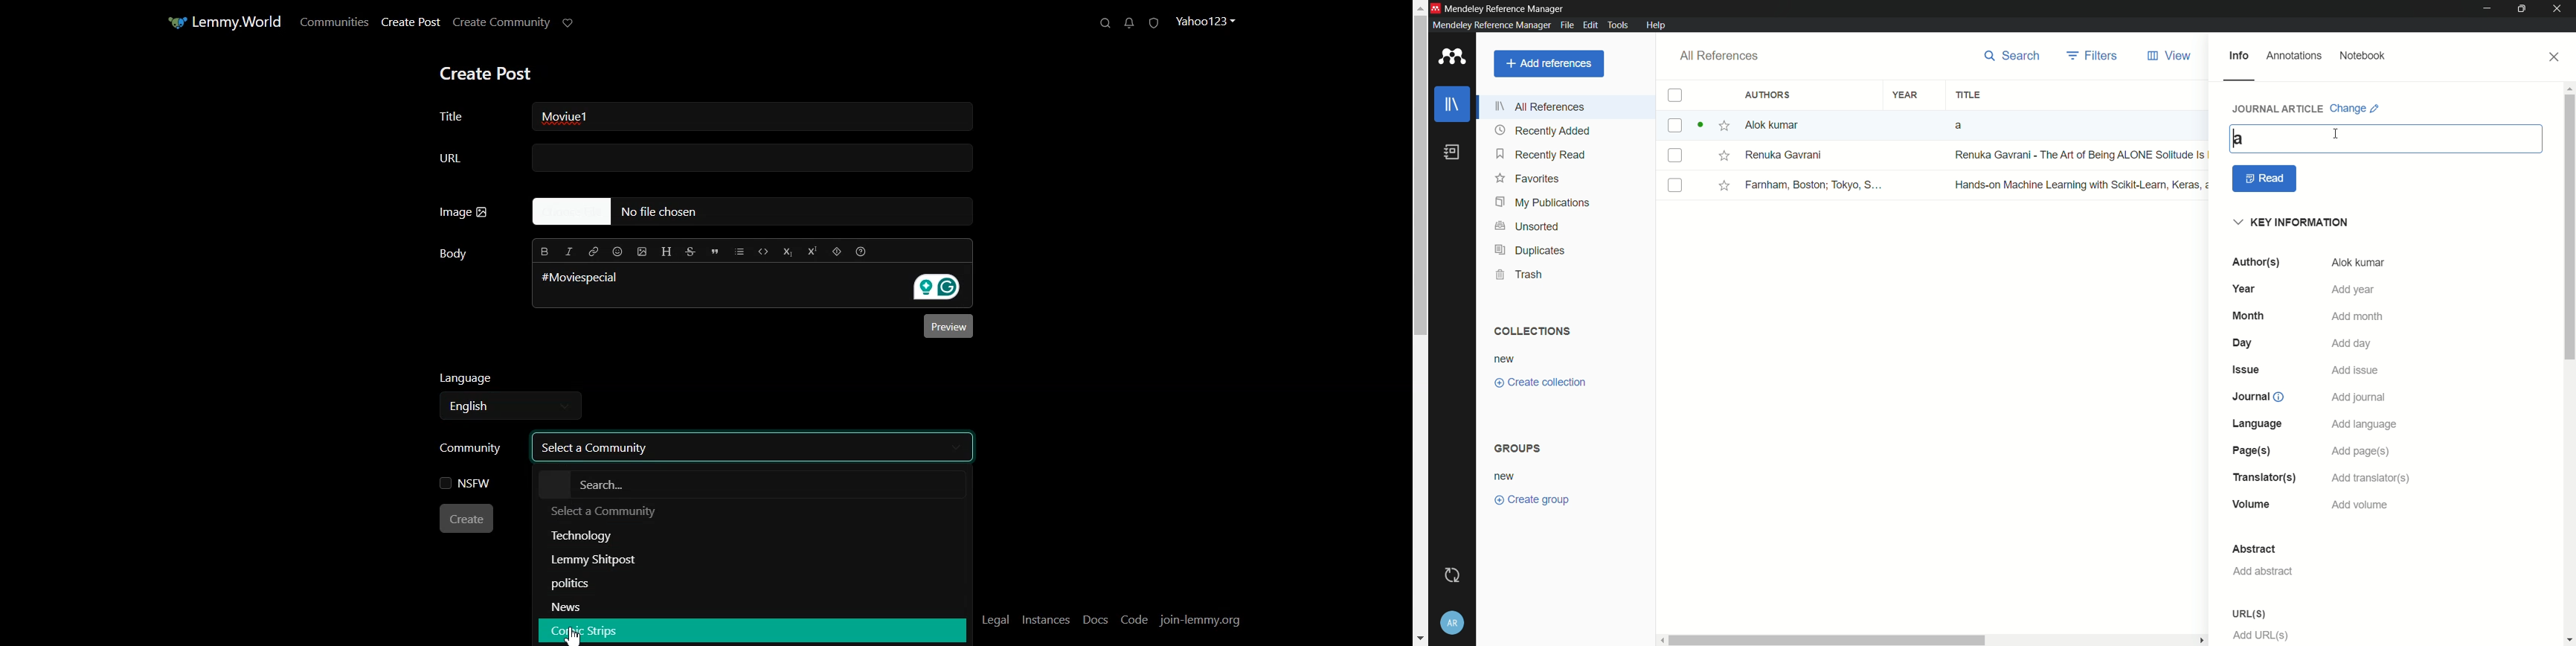  I want to click on Cursor, so click(572, 638).